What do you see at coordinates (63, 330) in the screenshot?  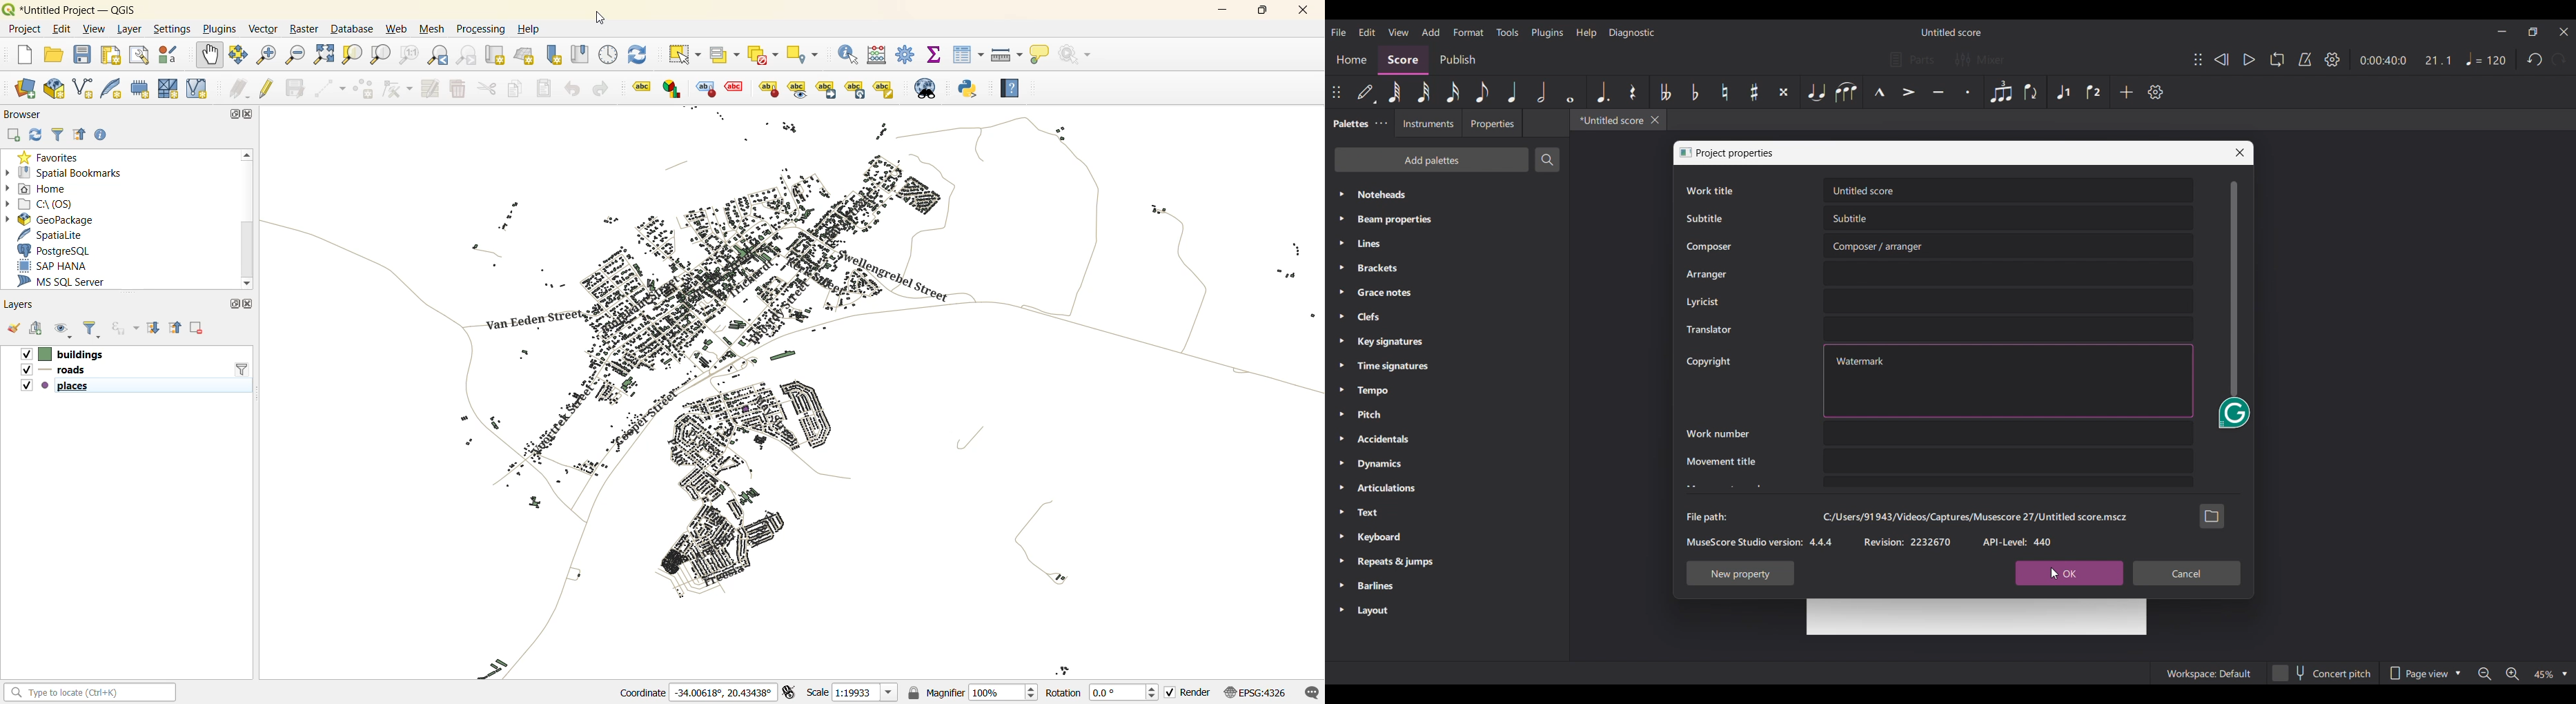 I see `manage map` at bounding box center [63, 330].